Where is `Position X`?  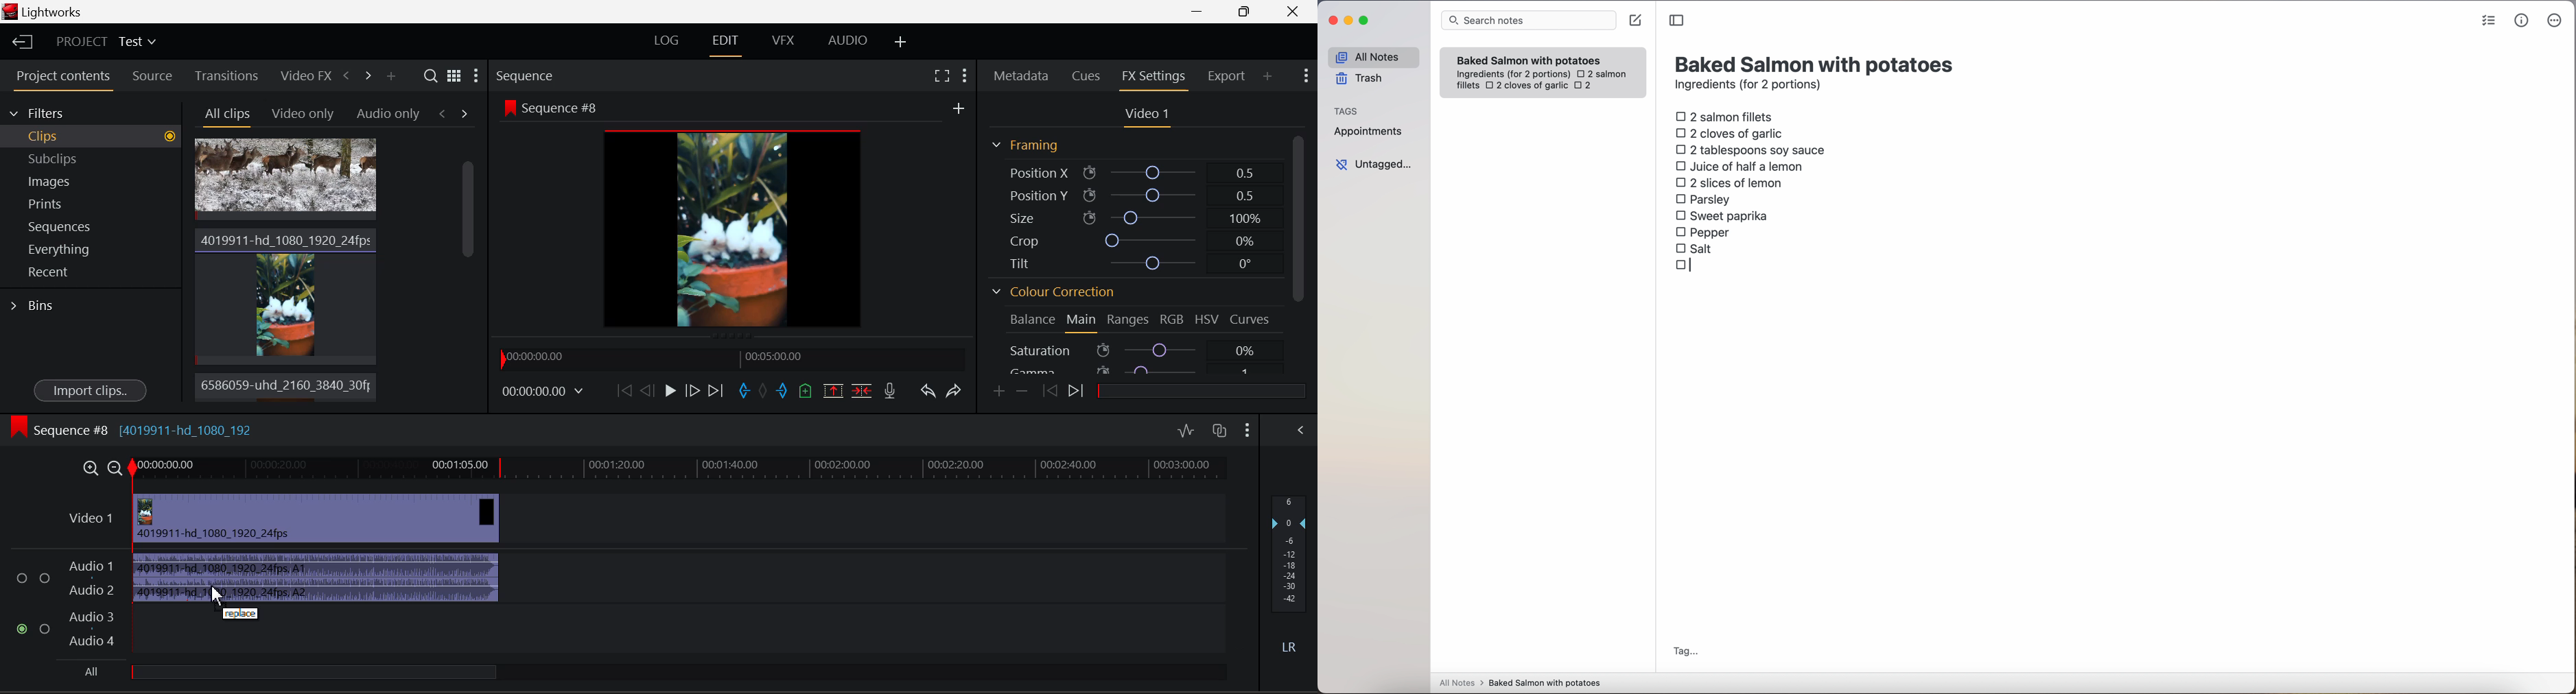
Position X is located at coordinates (1140, 171).